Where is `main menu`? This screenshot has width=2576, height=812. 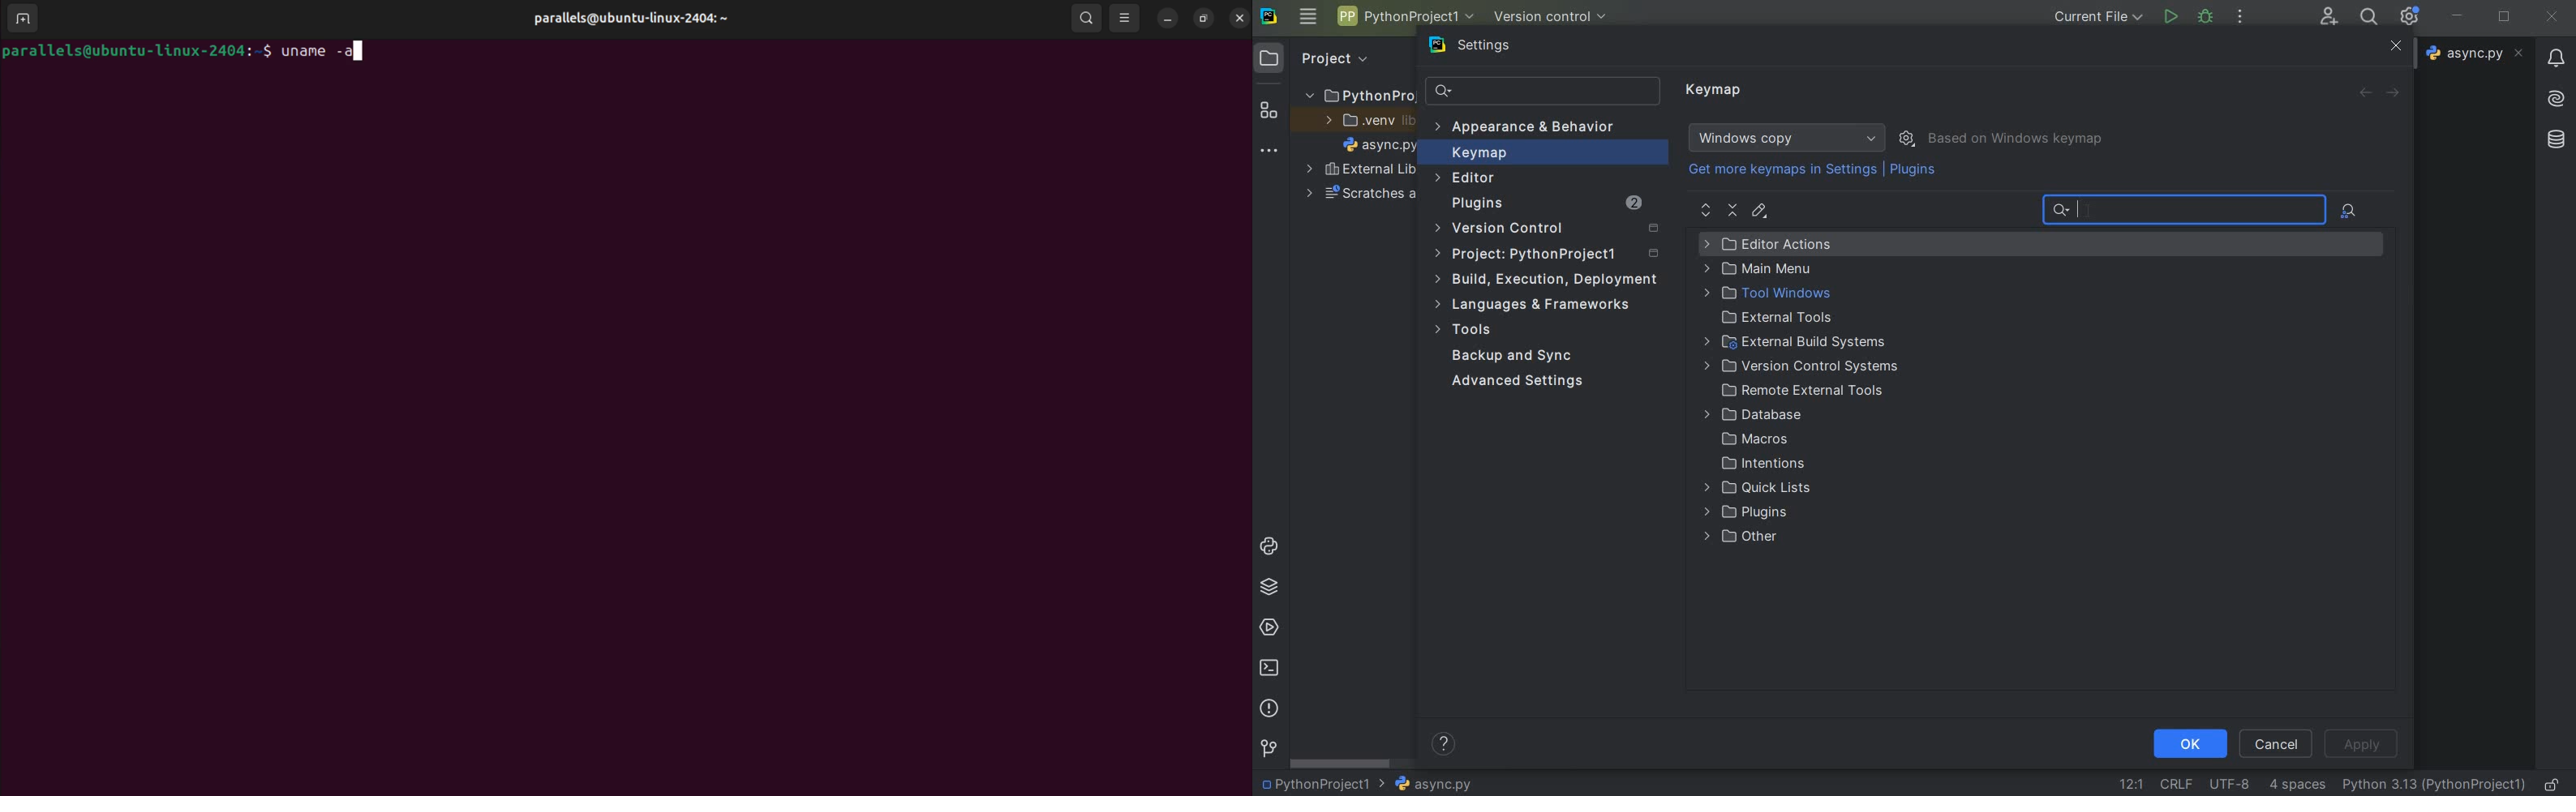 main menu is located at coordinates (1762, 269).